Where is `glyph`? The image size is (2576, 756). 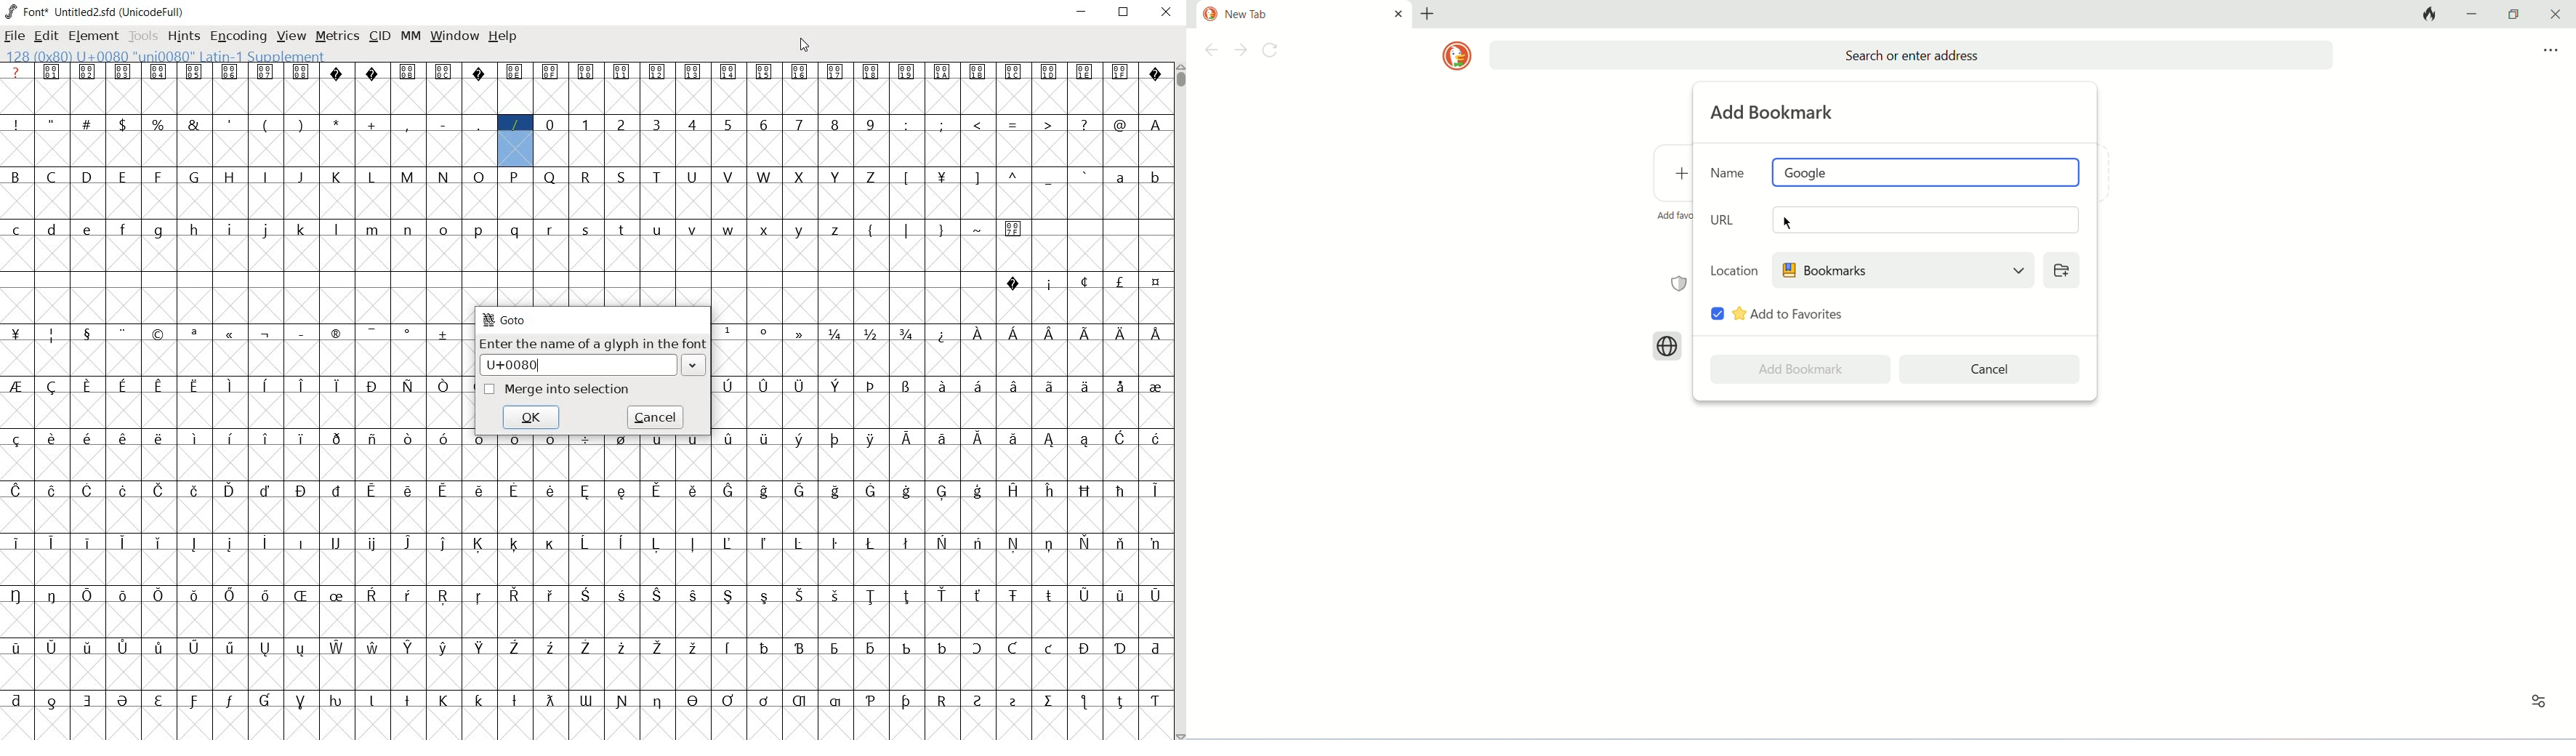 glyph is located at coordinates (89, 647).